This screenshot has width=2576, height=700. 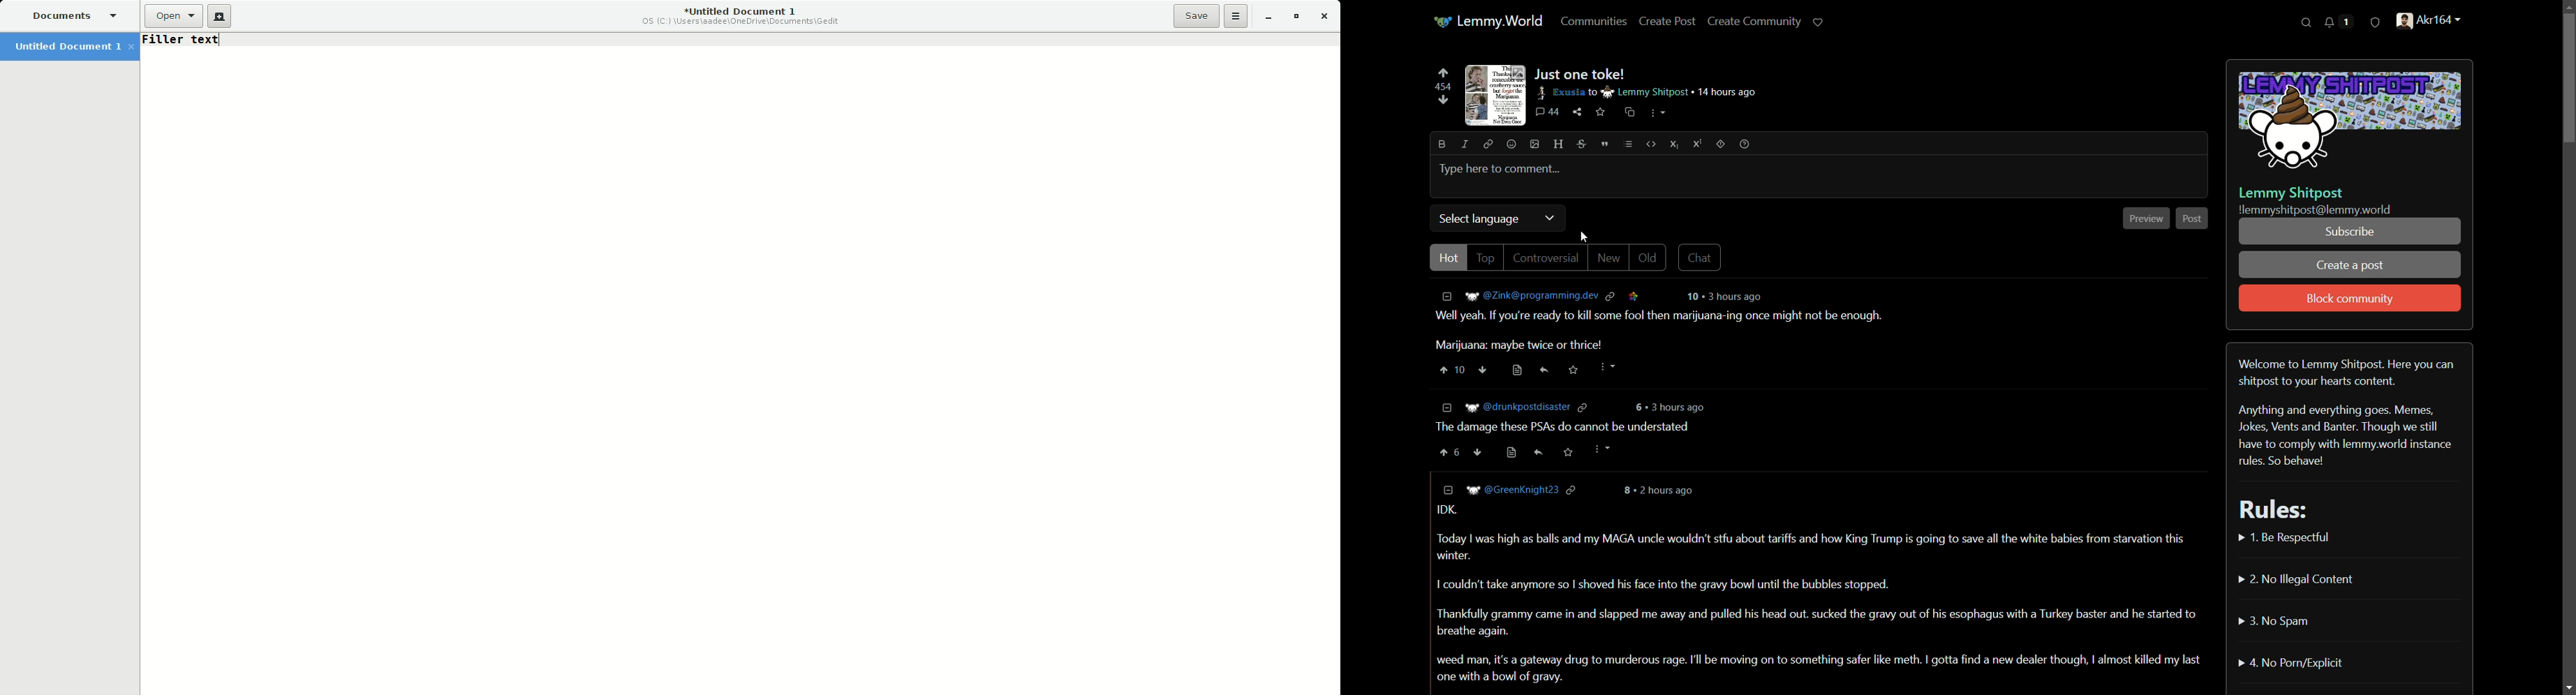 What do you see at coordinates (1593, 93) in the screenshot?
I see `to` at bounding box center [1593, 93].